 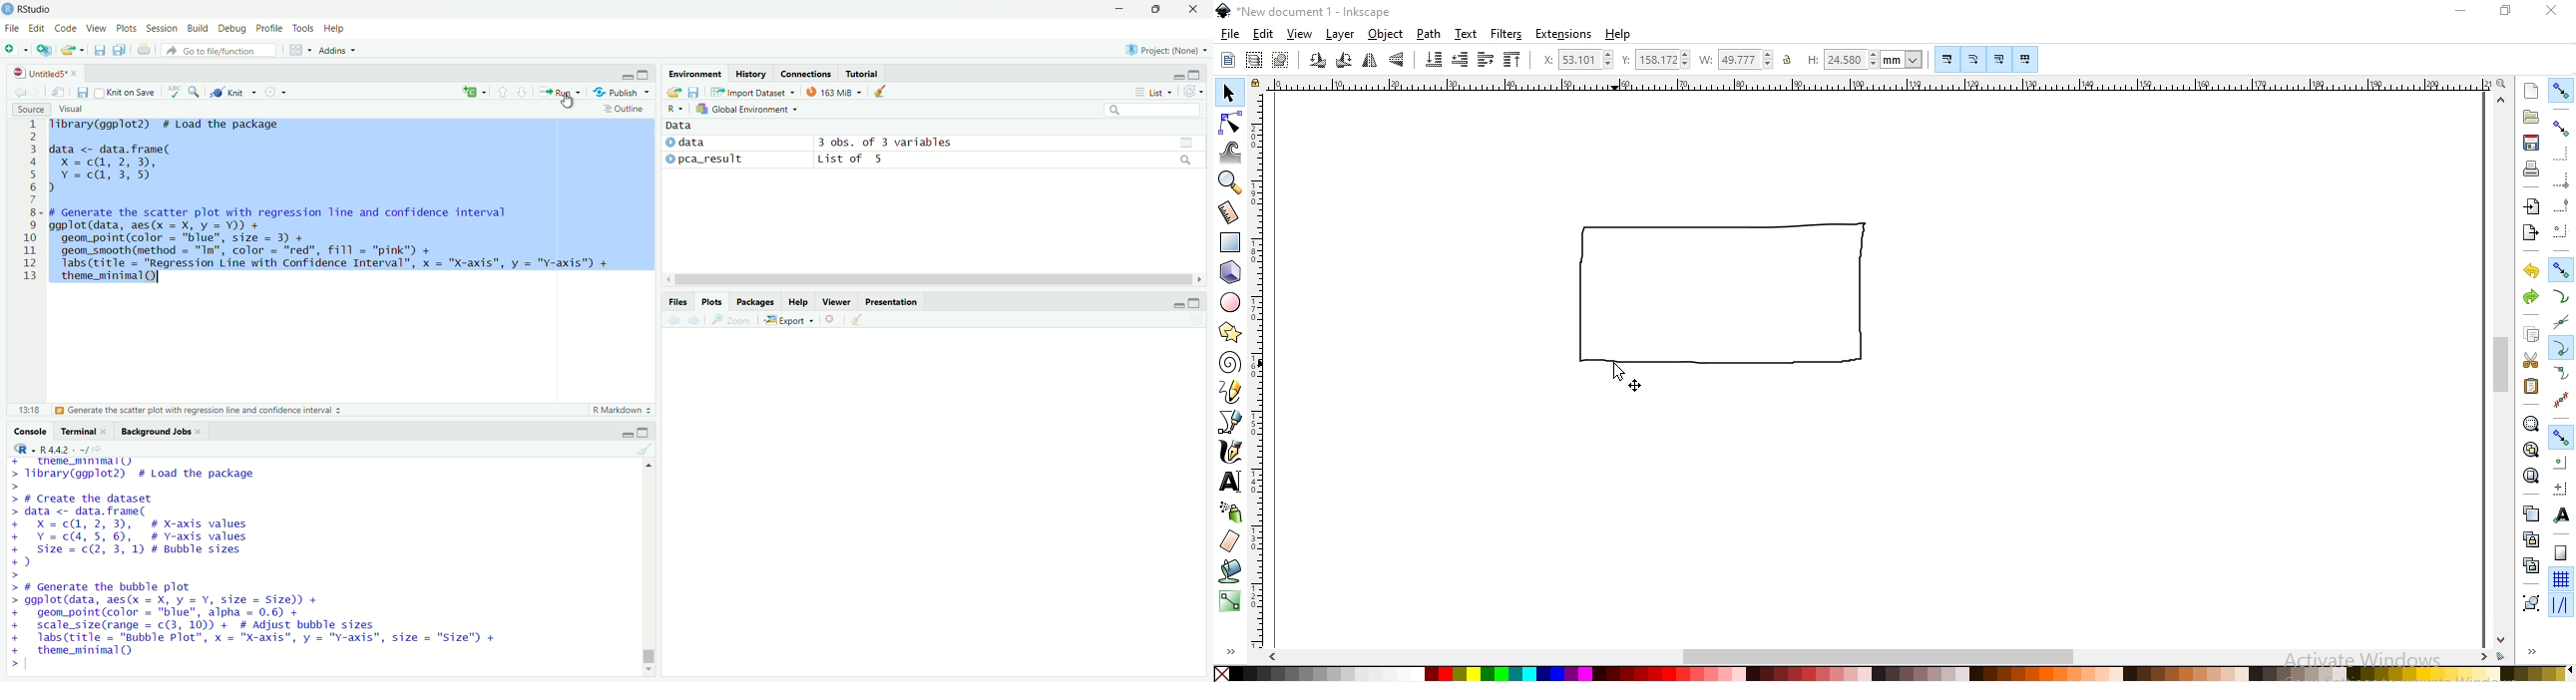 What do you see at coordinates (1157, 9) in the screenshot?
I see `restore` at bounding box center [1157, 9].